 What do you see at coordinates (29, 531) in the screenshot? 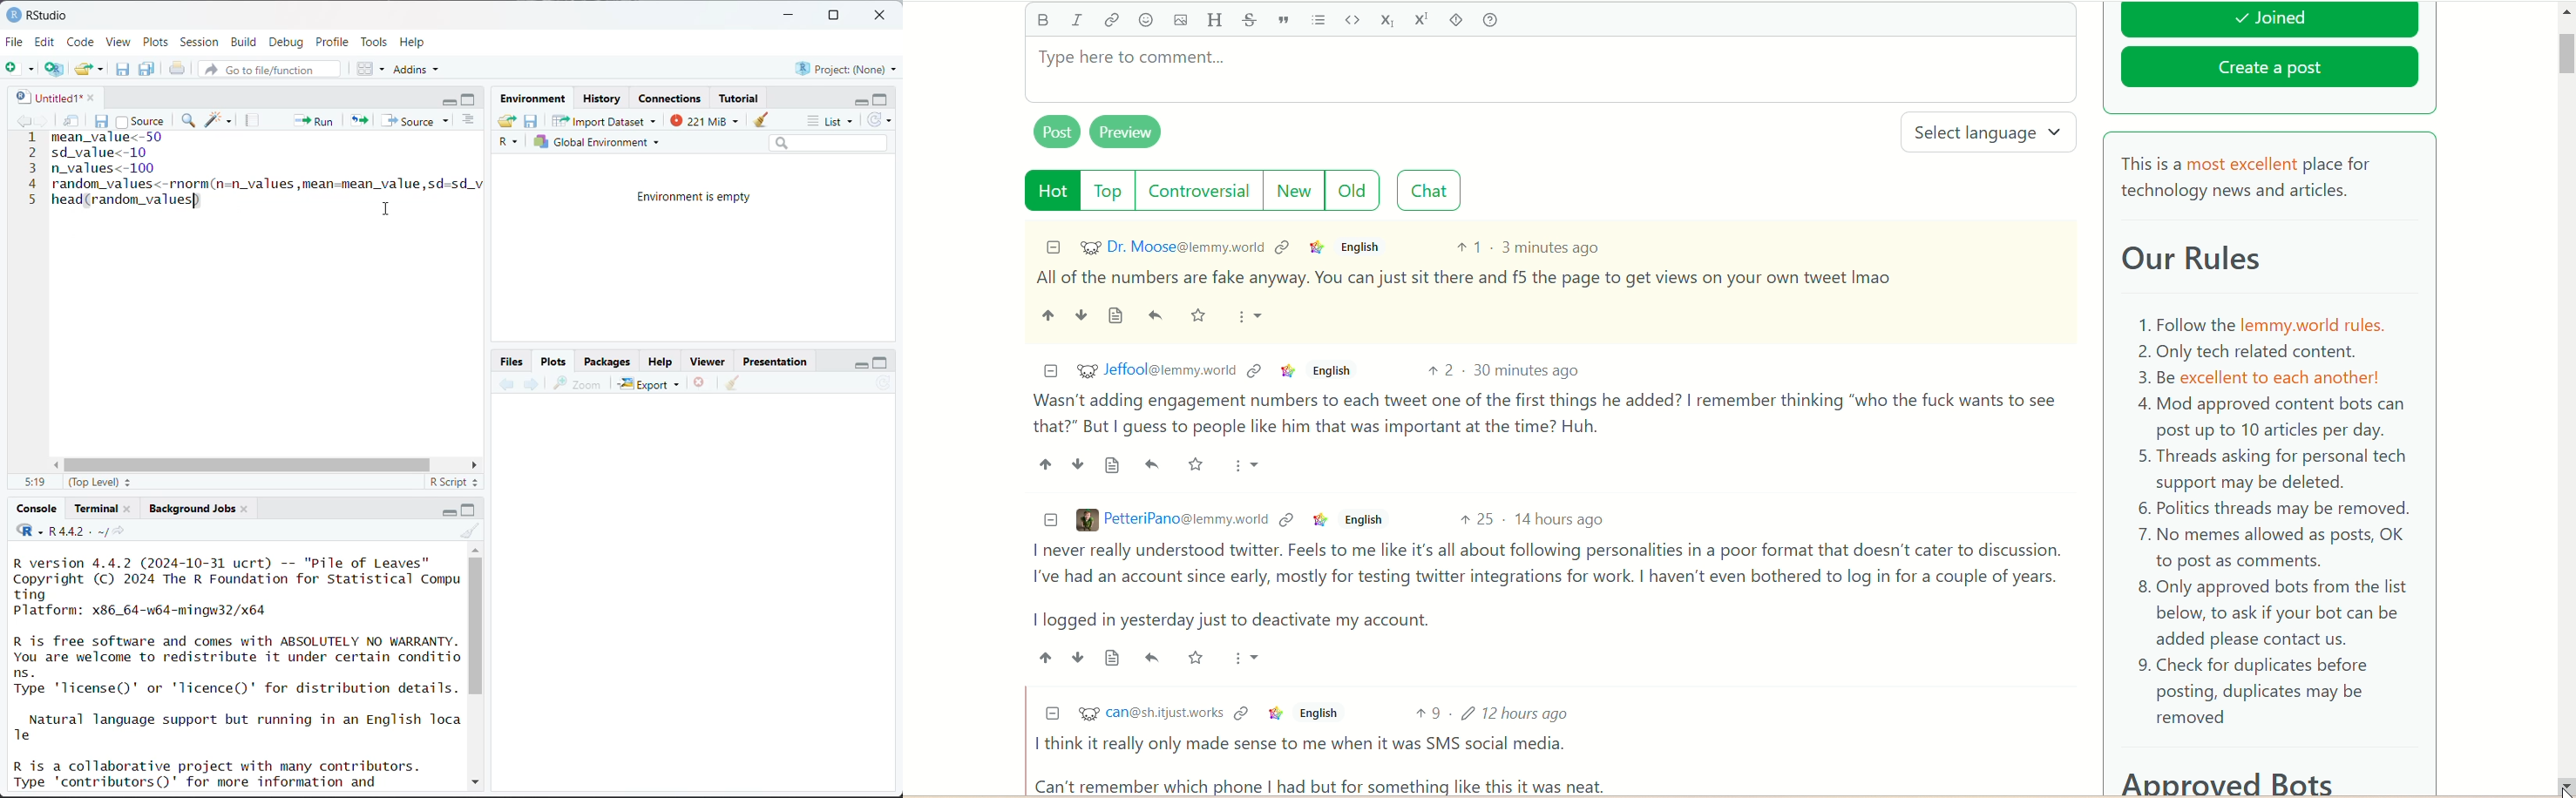
I see `code` at bounding box center [29, 531].